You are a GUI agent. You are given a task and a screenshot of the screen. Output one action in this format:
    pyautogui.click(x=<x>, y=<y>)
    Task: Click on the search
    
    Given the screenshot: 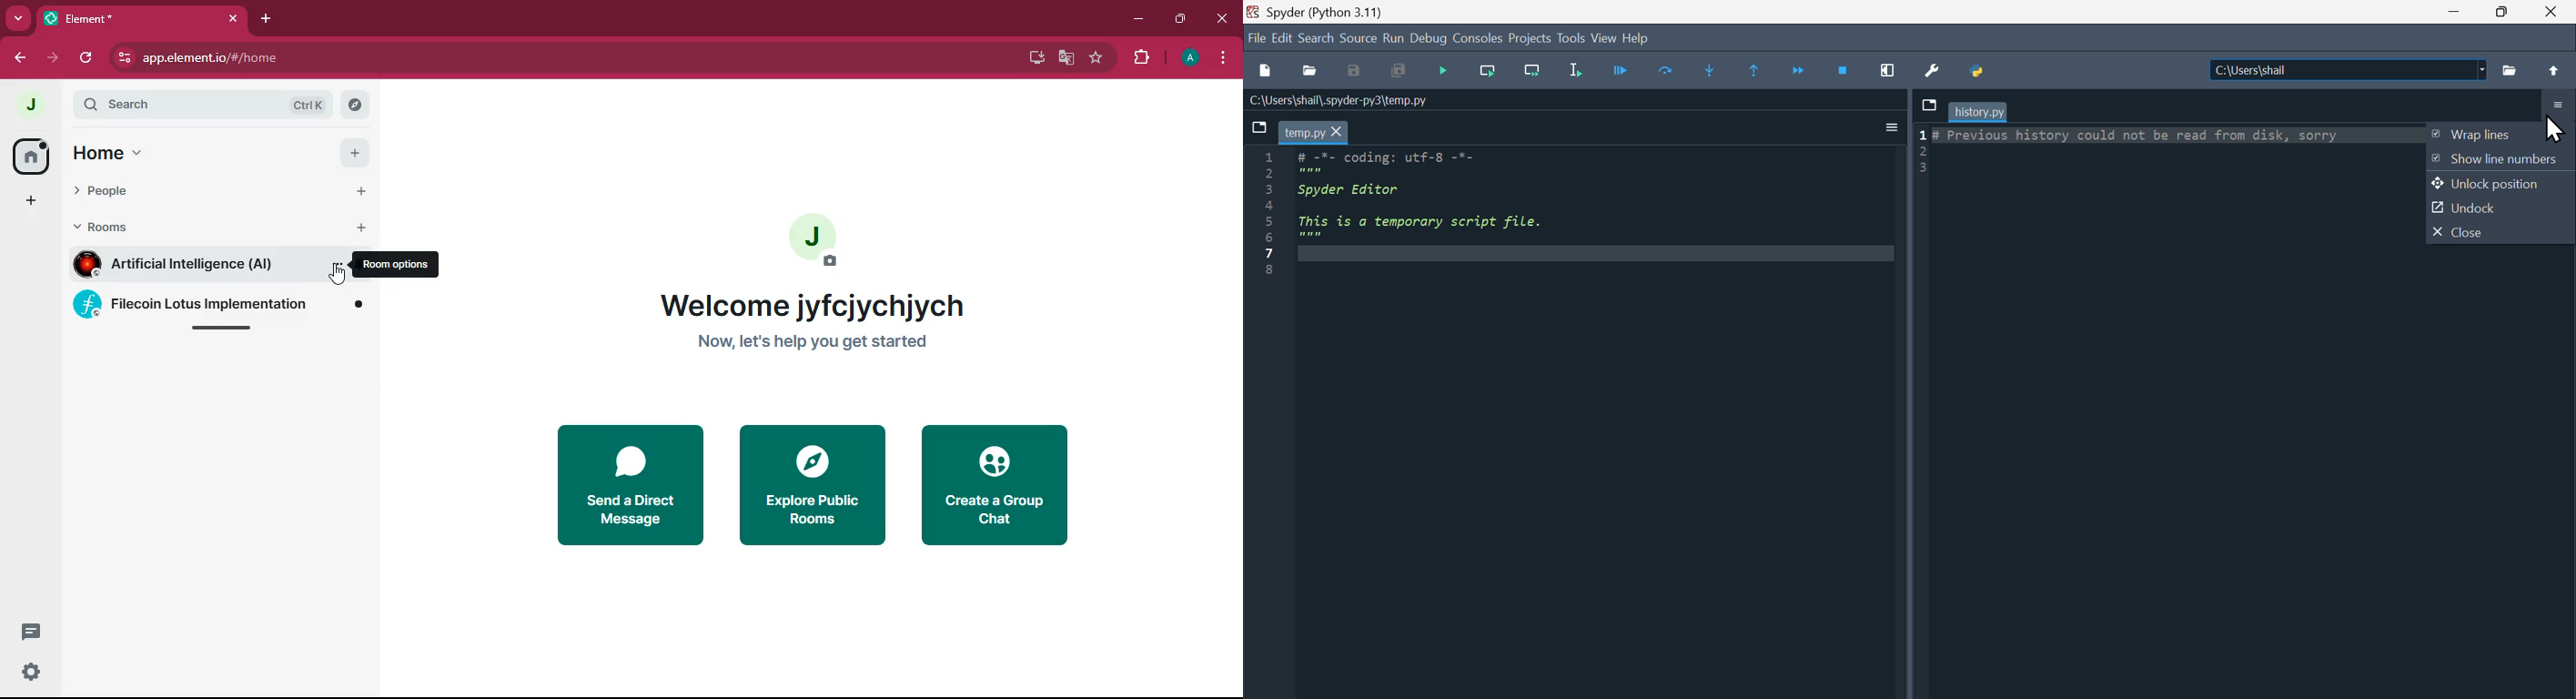 What is the action you would take?
    pyautogui.click(x=206, y=106)
    